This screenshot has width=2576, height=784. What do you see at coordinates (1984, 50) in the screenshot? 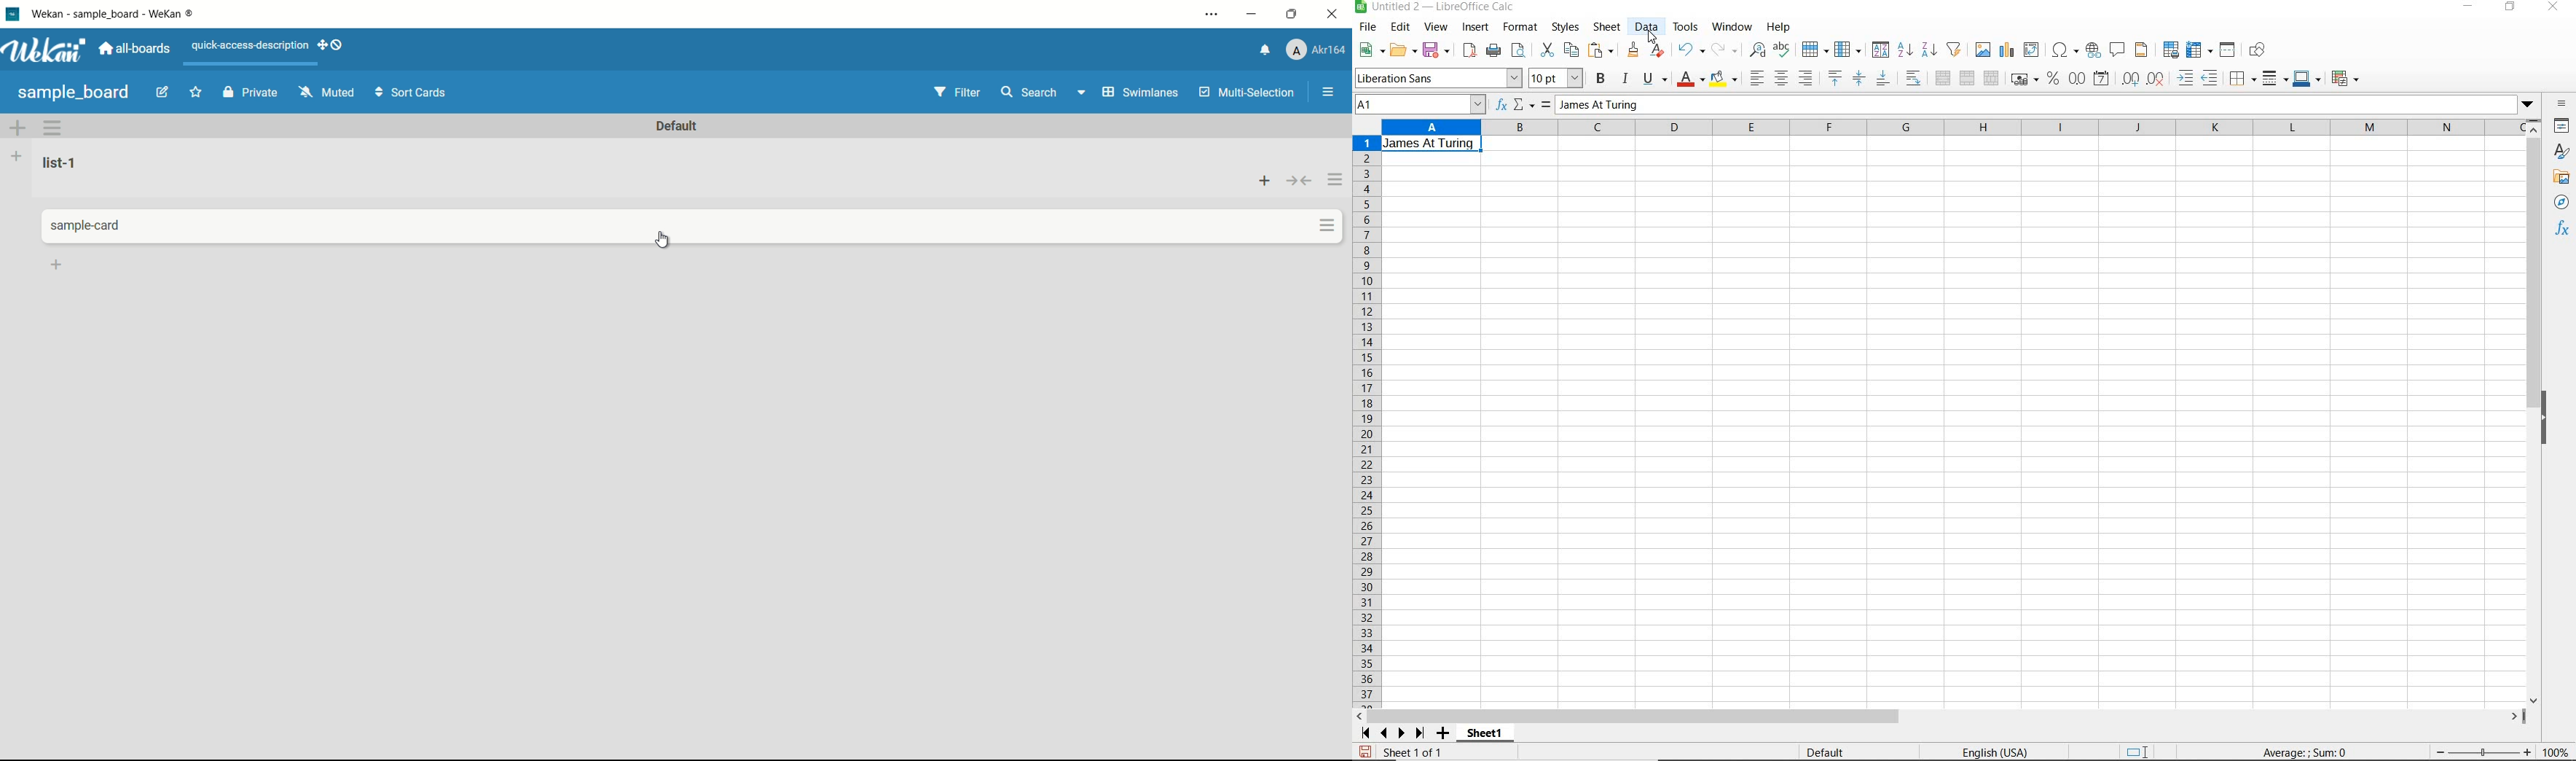
I see `insert image` at bounding box center [1984, 50].